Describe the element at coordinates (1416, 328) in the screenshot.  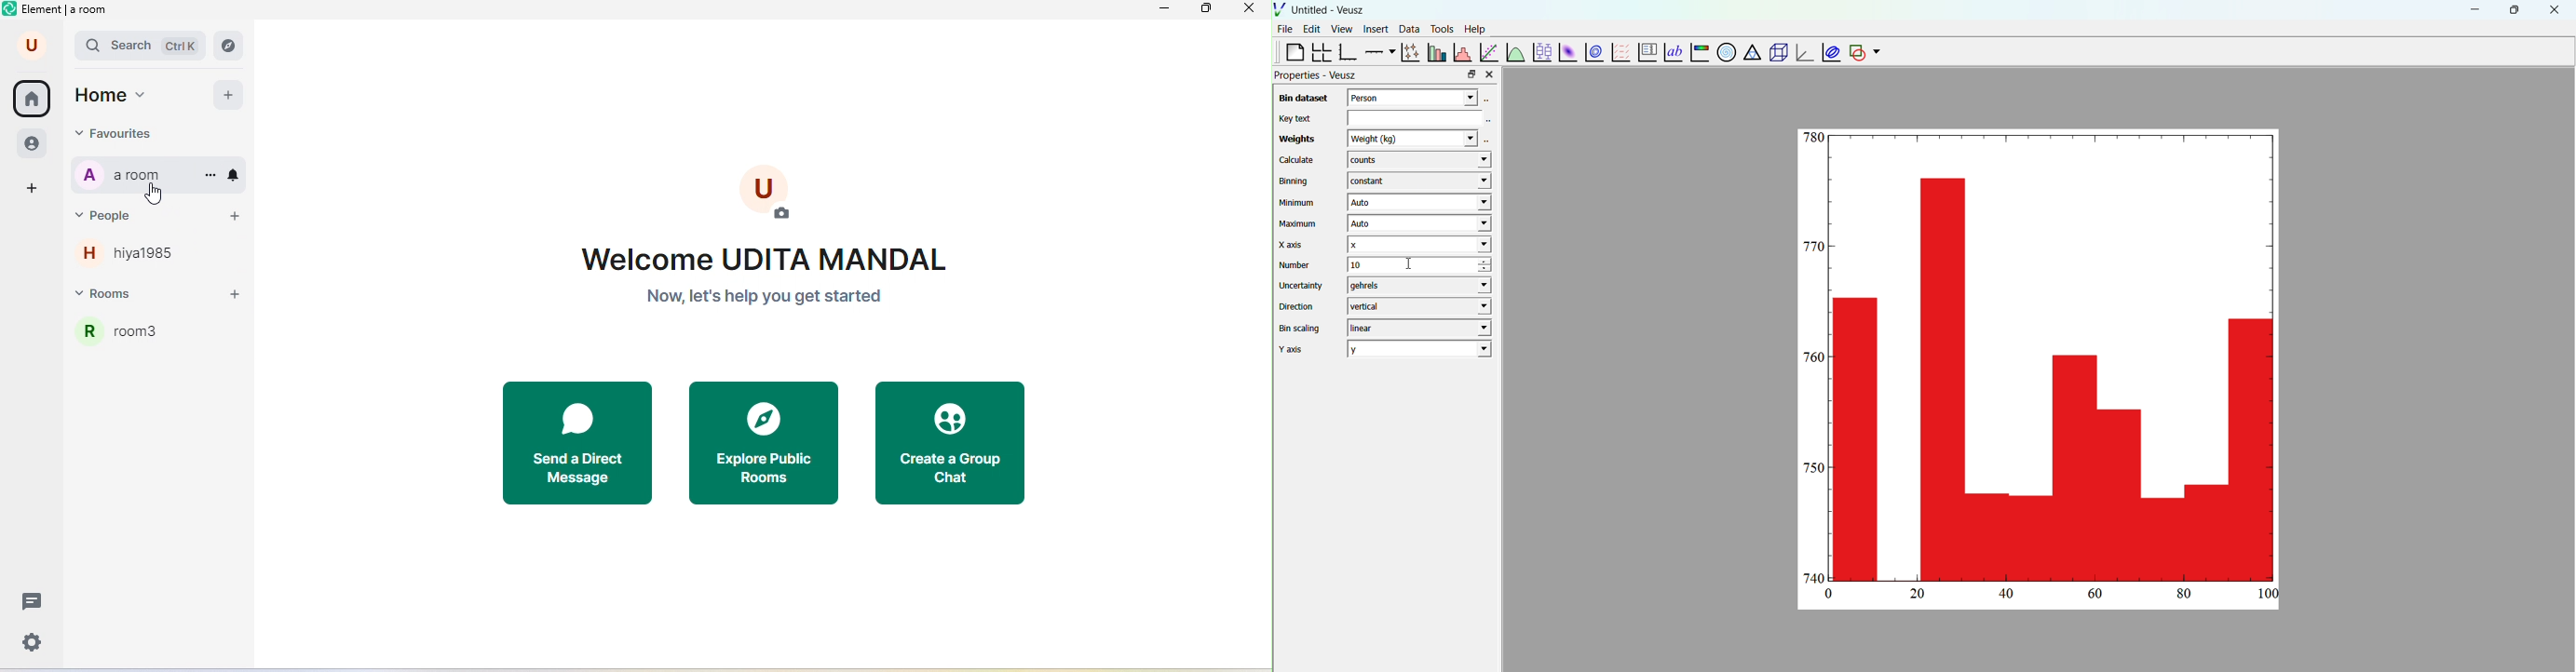
I see `liner - drop down` at that location.